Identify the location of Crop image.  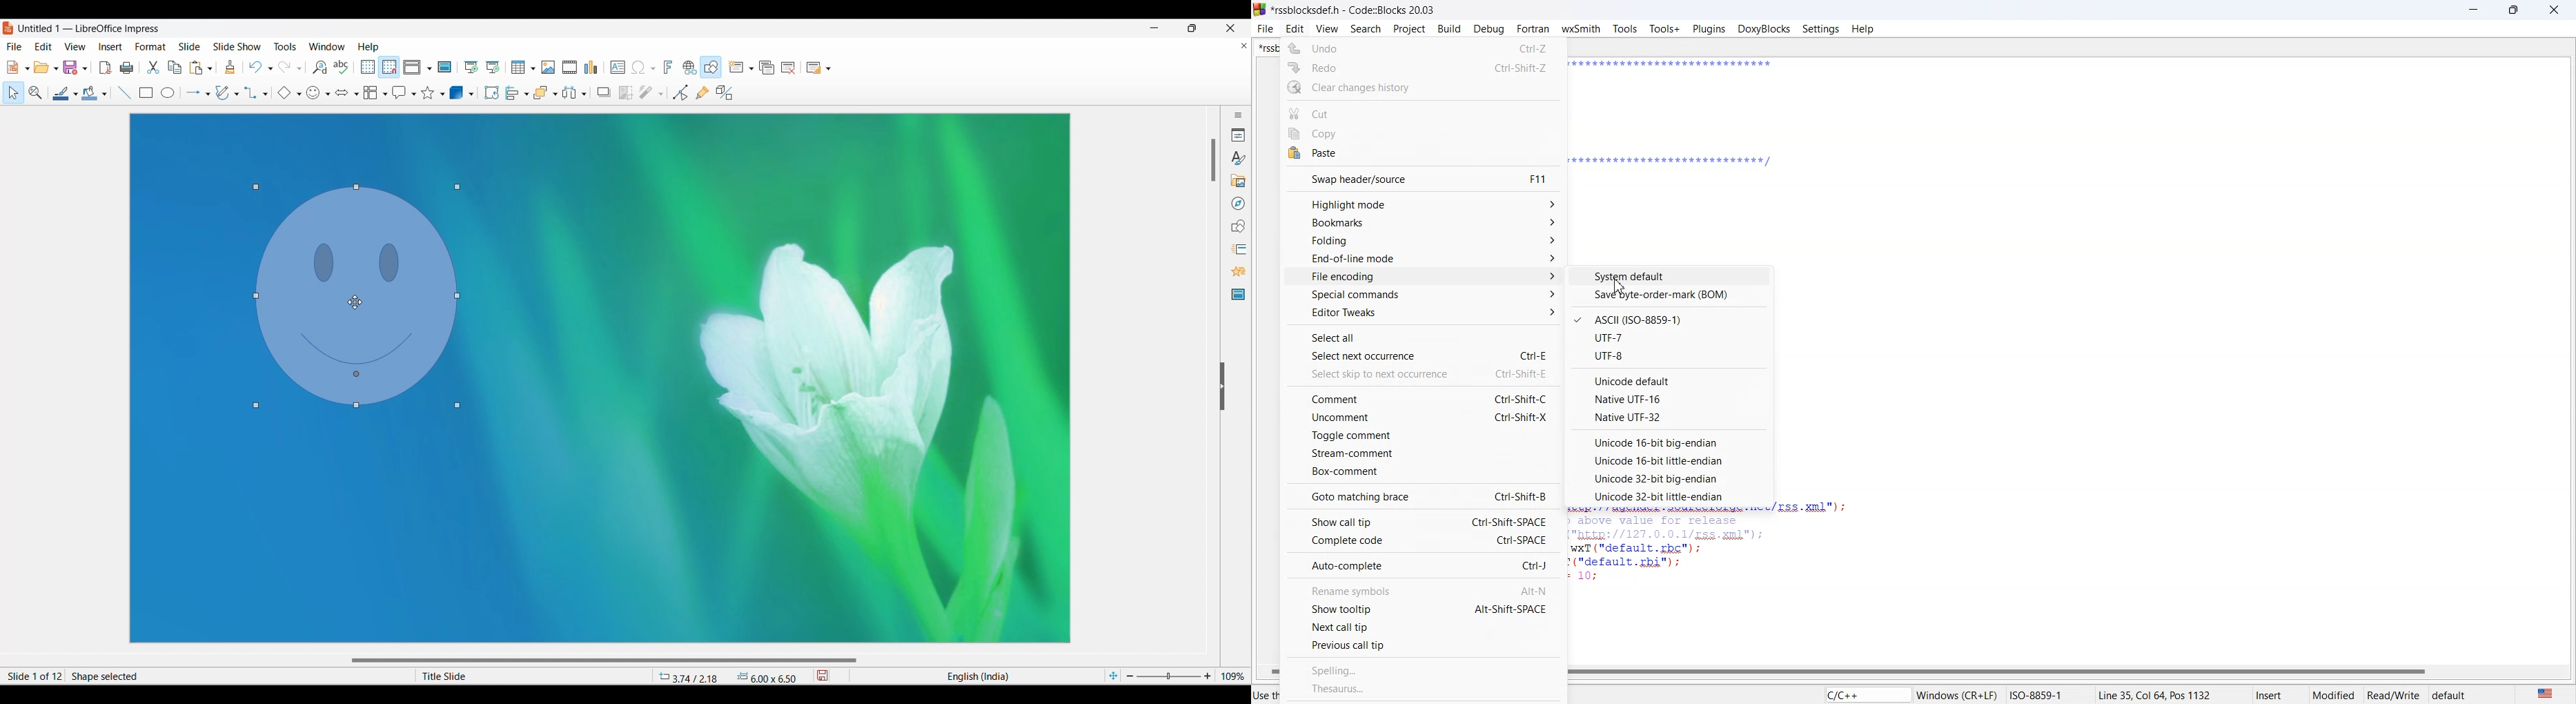
(626, 93).